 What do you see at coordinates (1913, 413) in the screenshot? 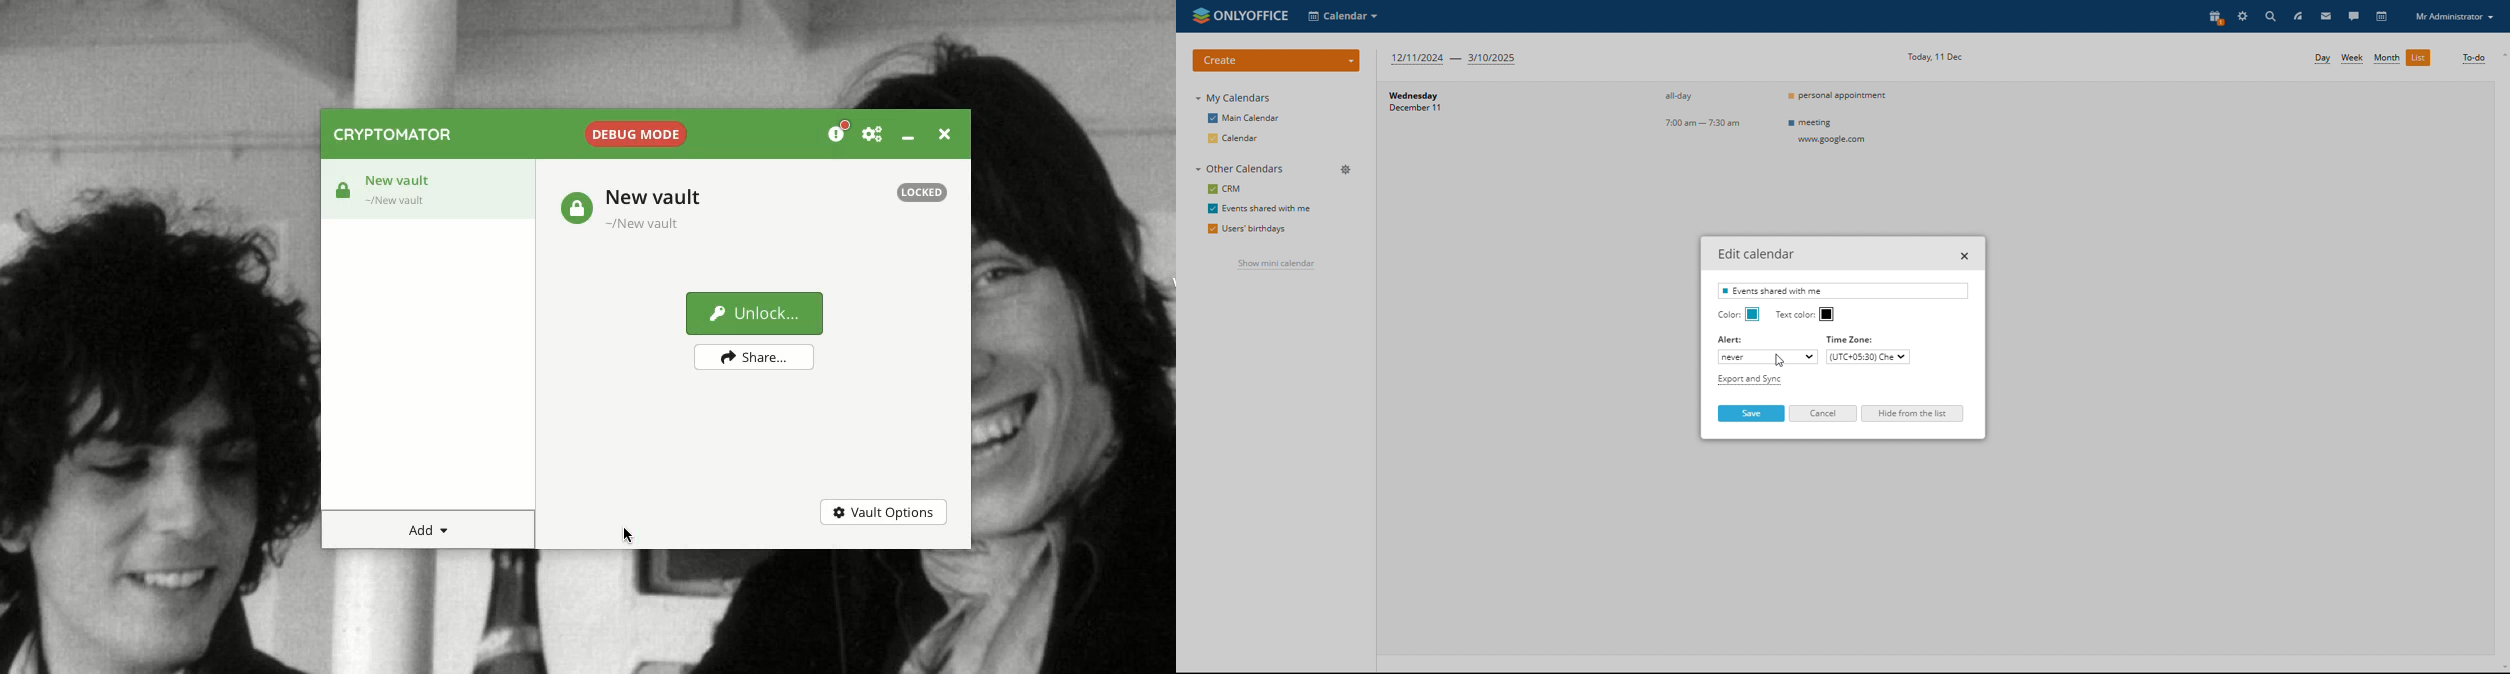
I see `hide from the list` at bounding box center [1913, 413].